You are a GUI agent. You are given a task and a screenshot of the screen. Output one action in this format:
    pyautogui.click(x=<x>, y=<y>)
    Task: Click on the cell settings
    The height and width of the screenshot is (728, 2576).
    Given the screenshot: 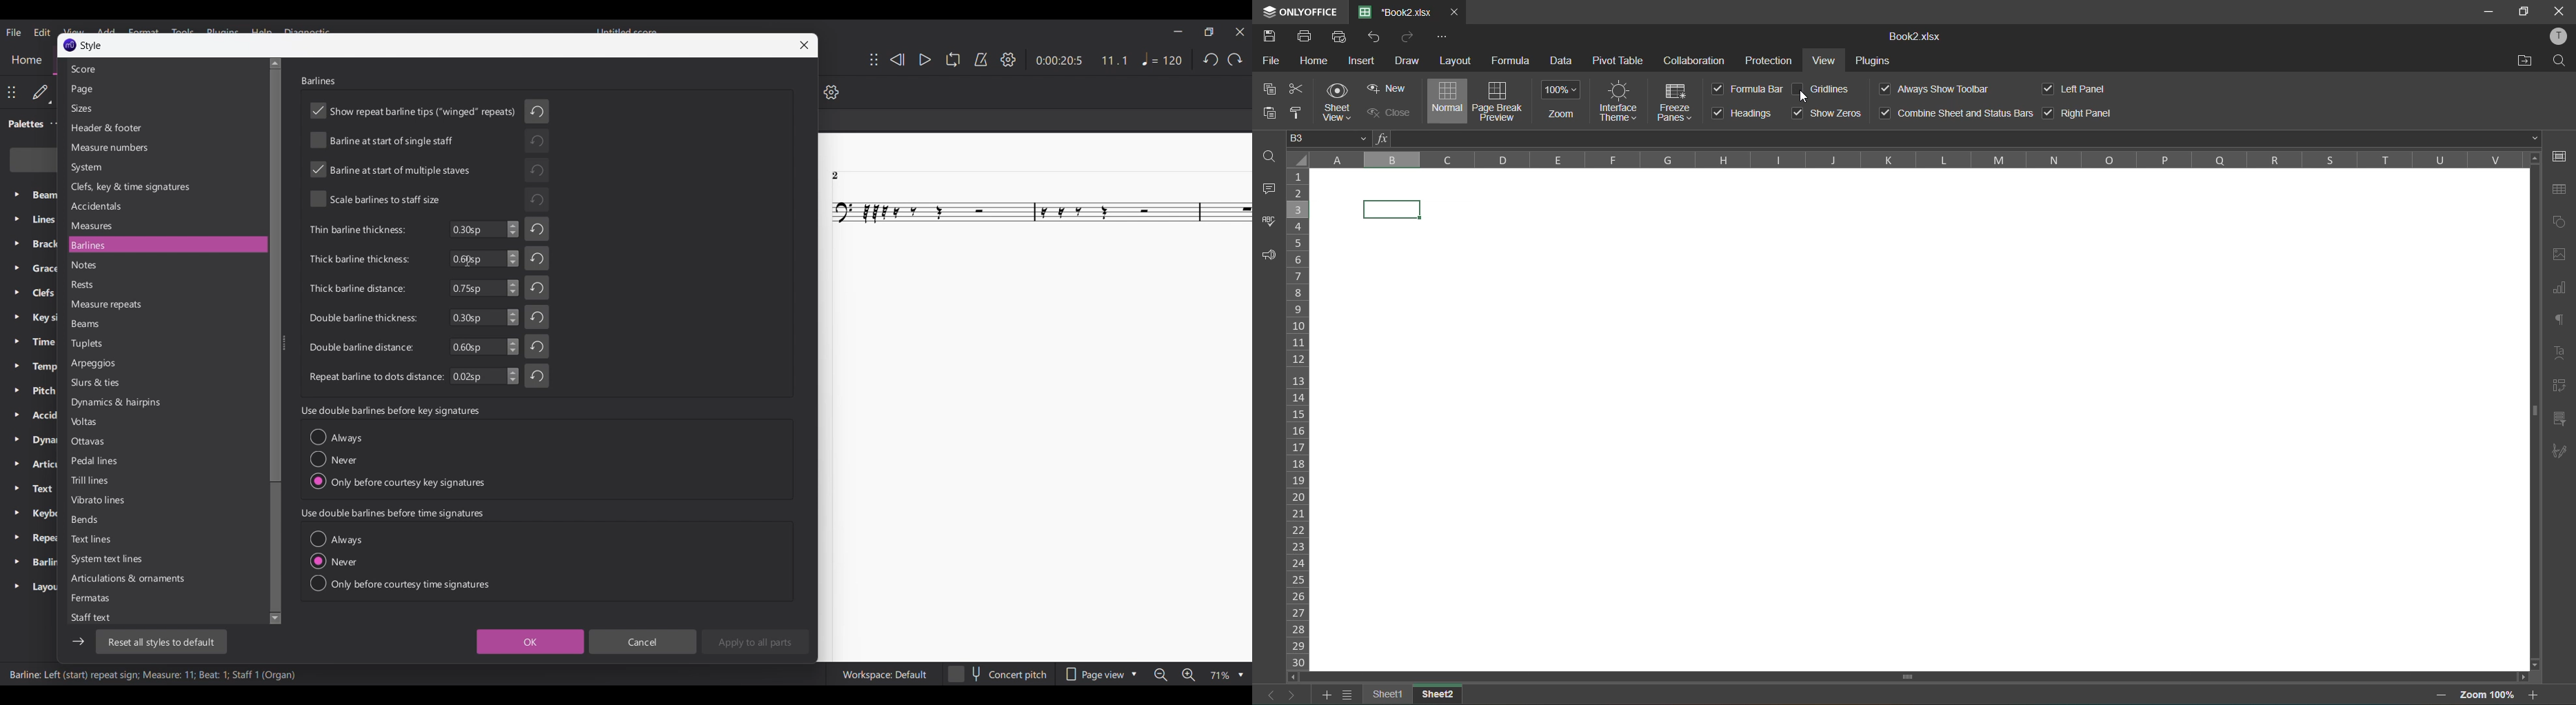 What is the action you would take?
    pyautogui.click(x=2563, y=158)
    